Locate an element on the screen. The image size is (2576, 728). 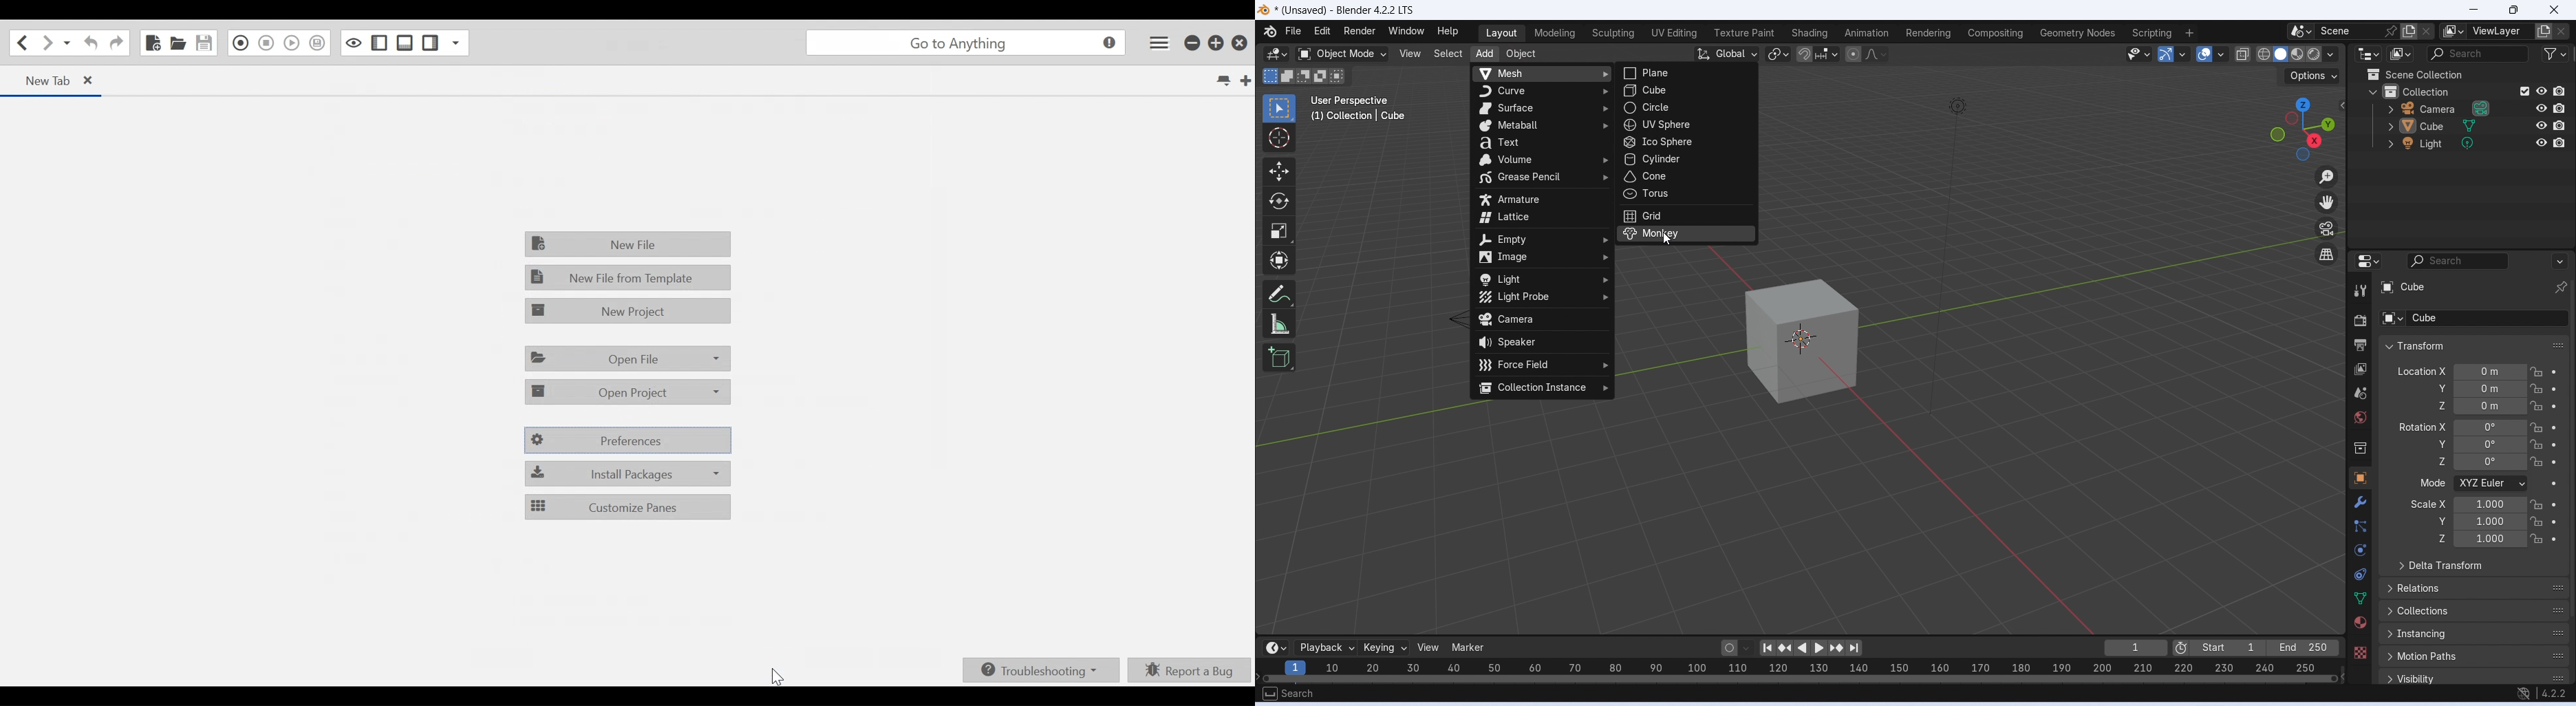
hide in viewport is located at coordinates (2542, 143).